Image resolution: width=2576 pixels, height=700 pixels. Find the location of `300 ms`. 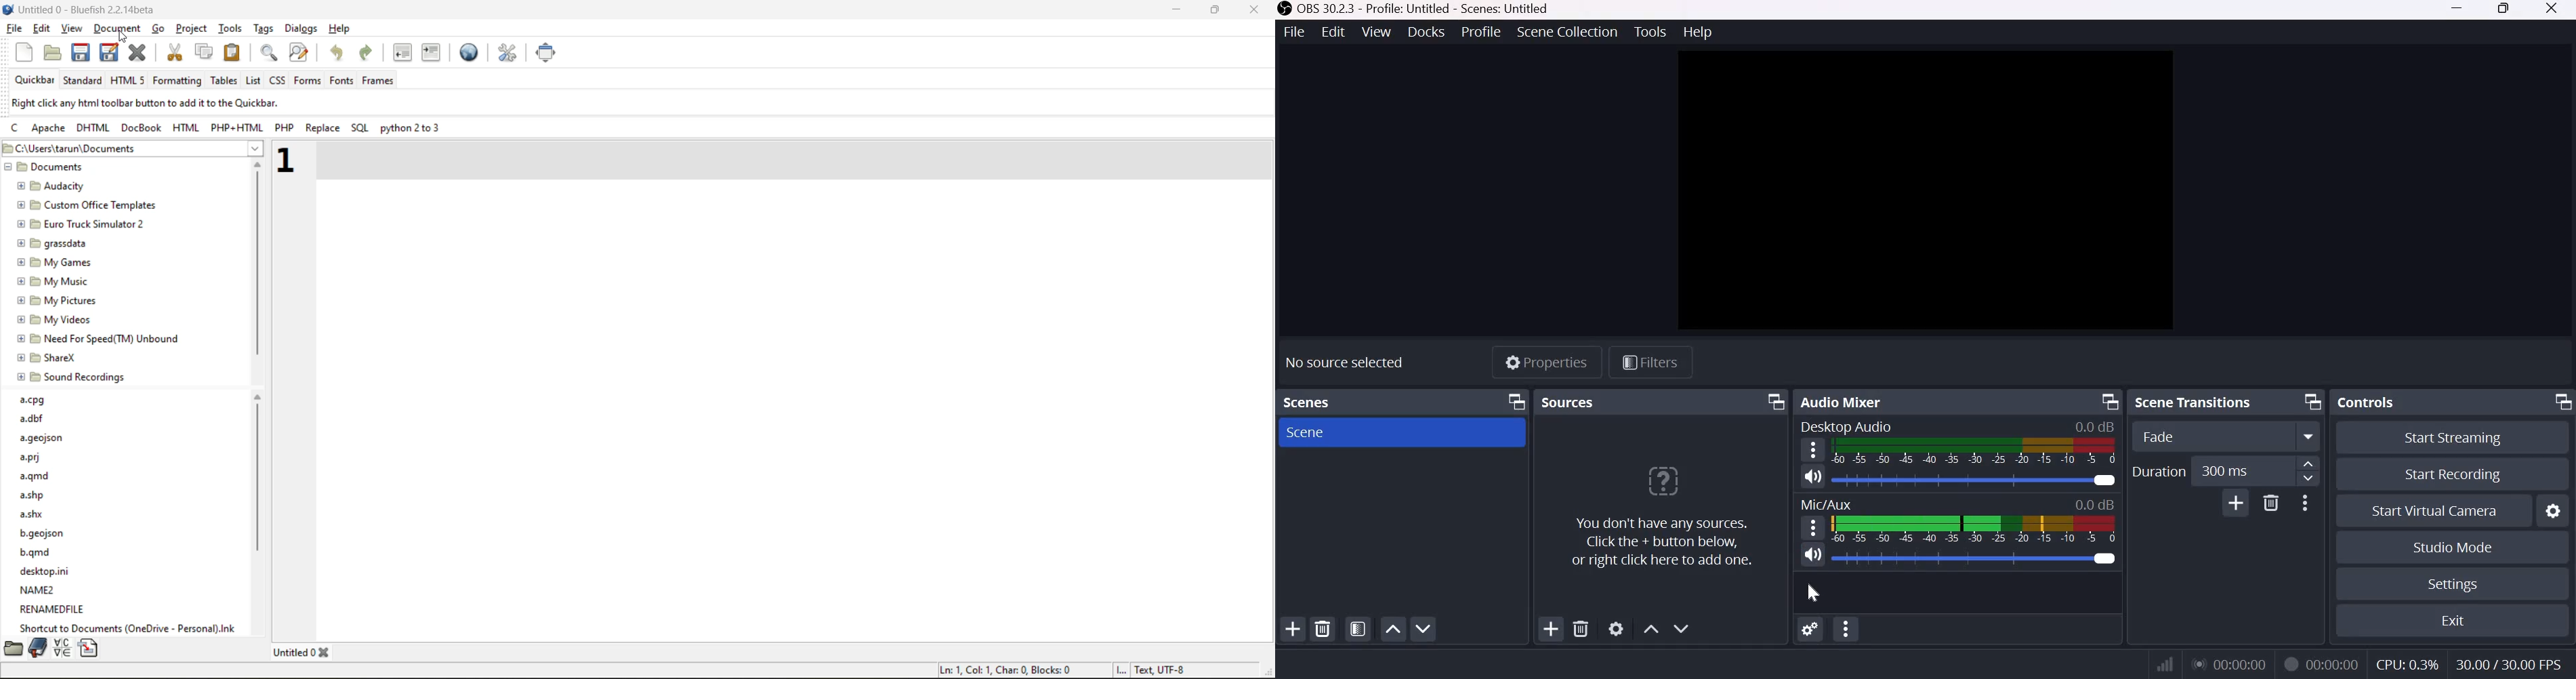

300 ms is located at coordinates (2239, 471).